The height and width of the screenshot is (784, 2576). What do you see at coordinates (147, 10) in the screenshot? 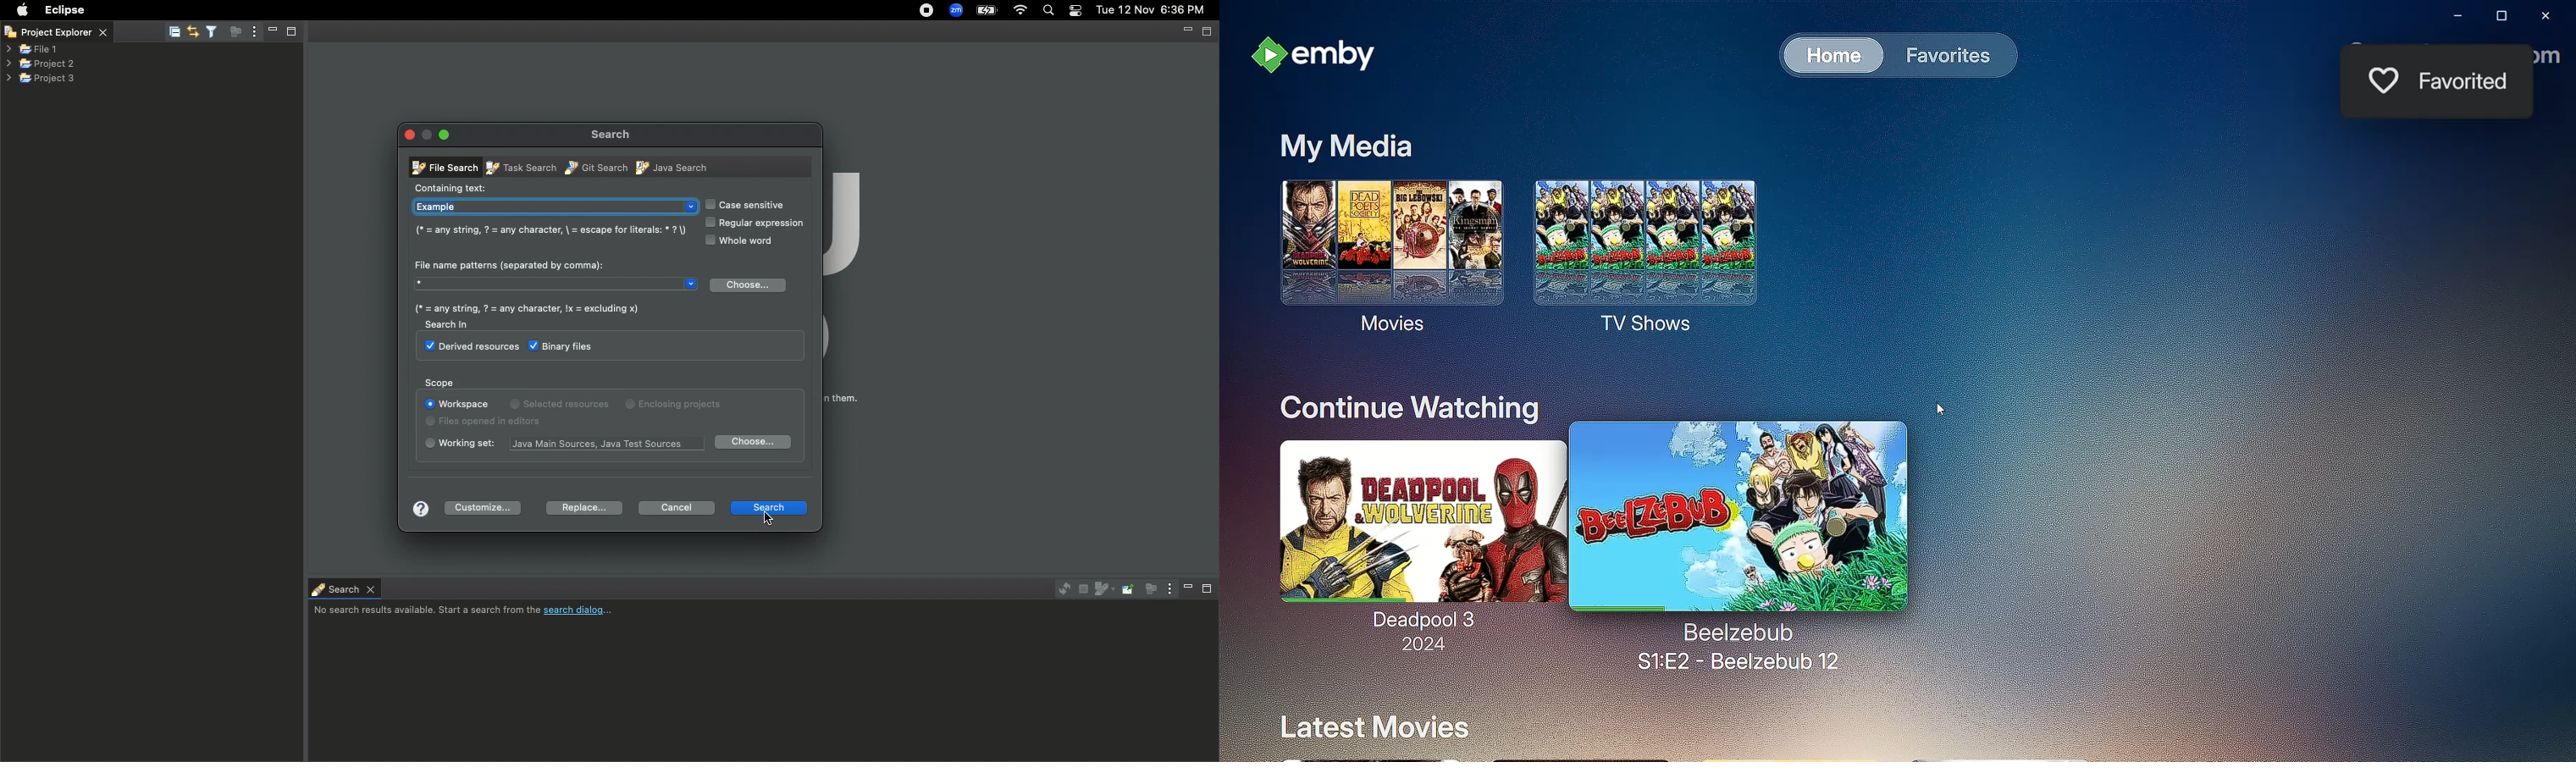
I see `Edit` at bounding box center [147, 10].